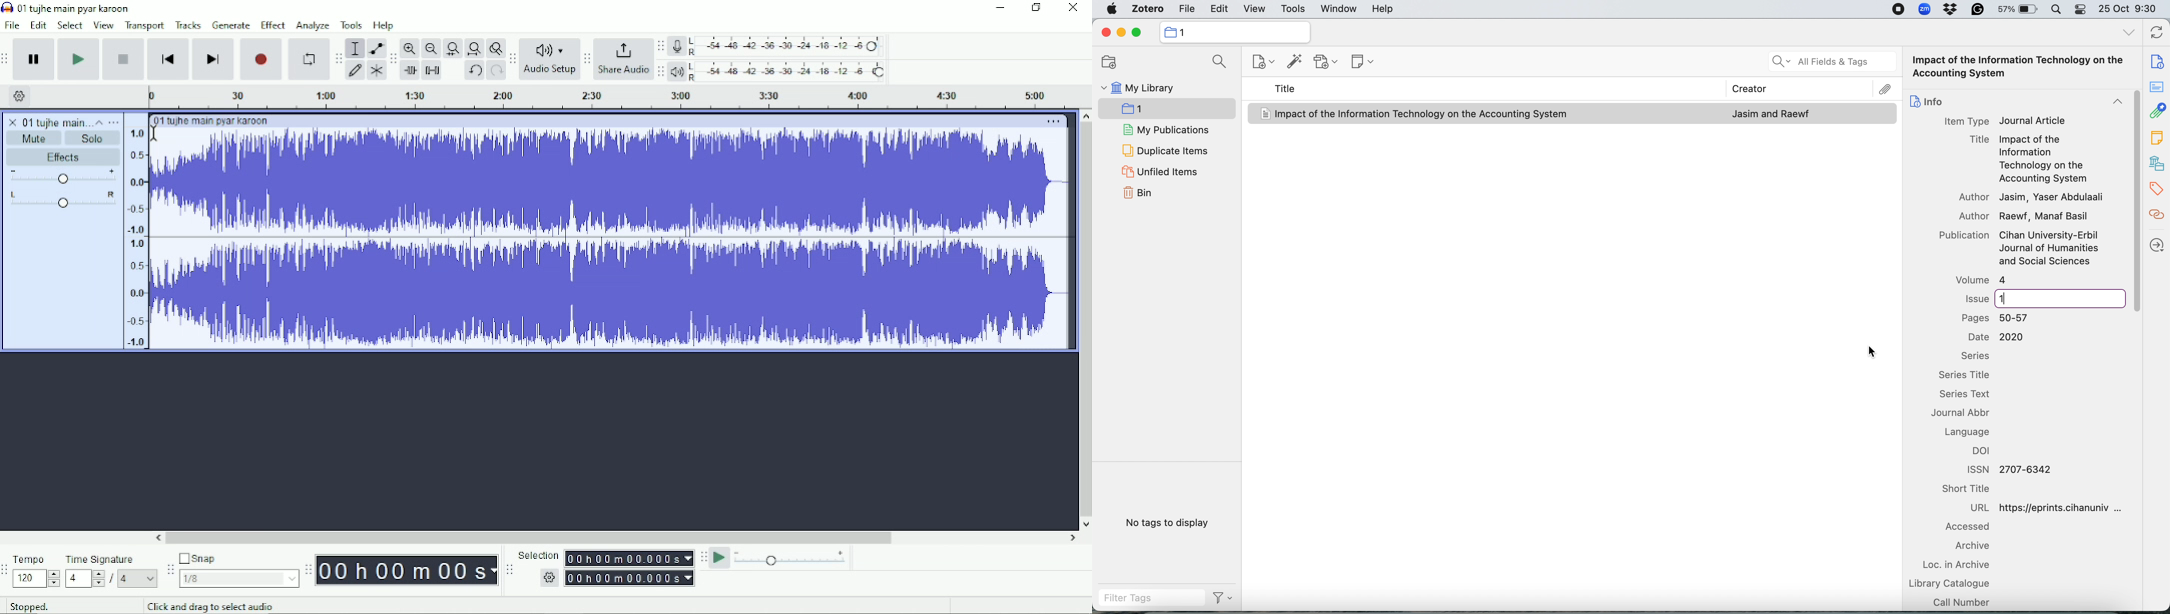  What do you see at coordinates (433, 71) in the screenshot?
I see `Silence audio selection` at bounding box center [433, 71].